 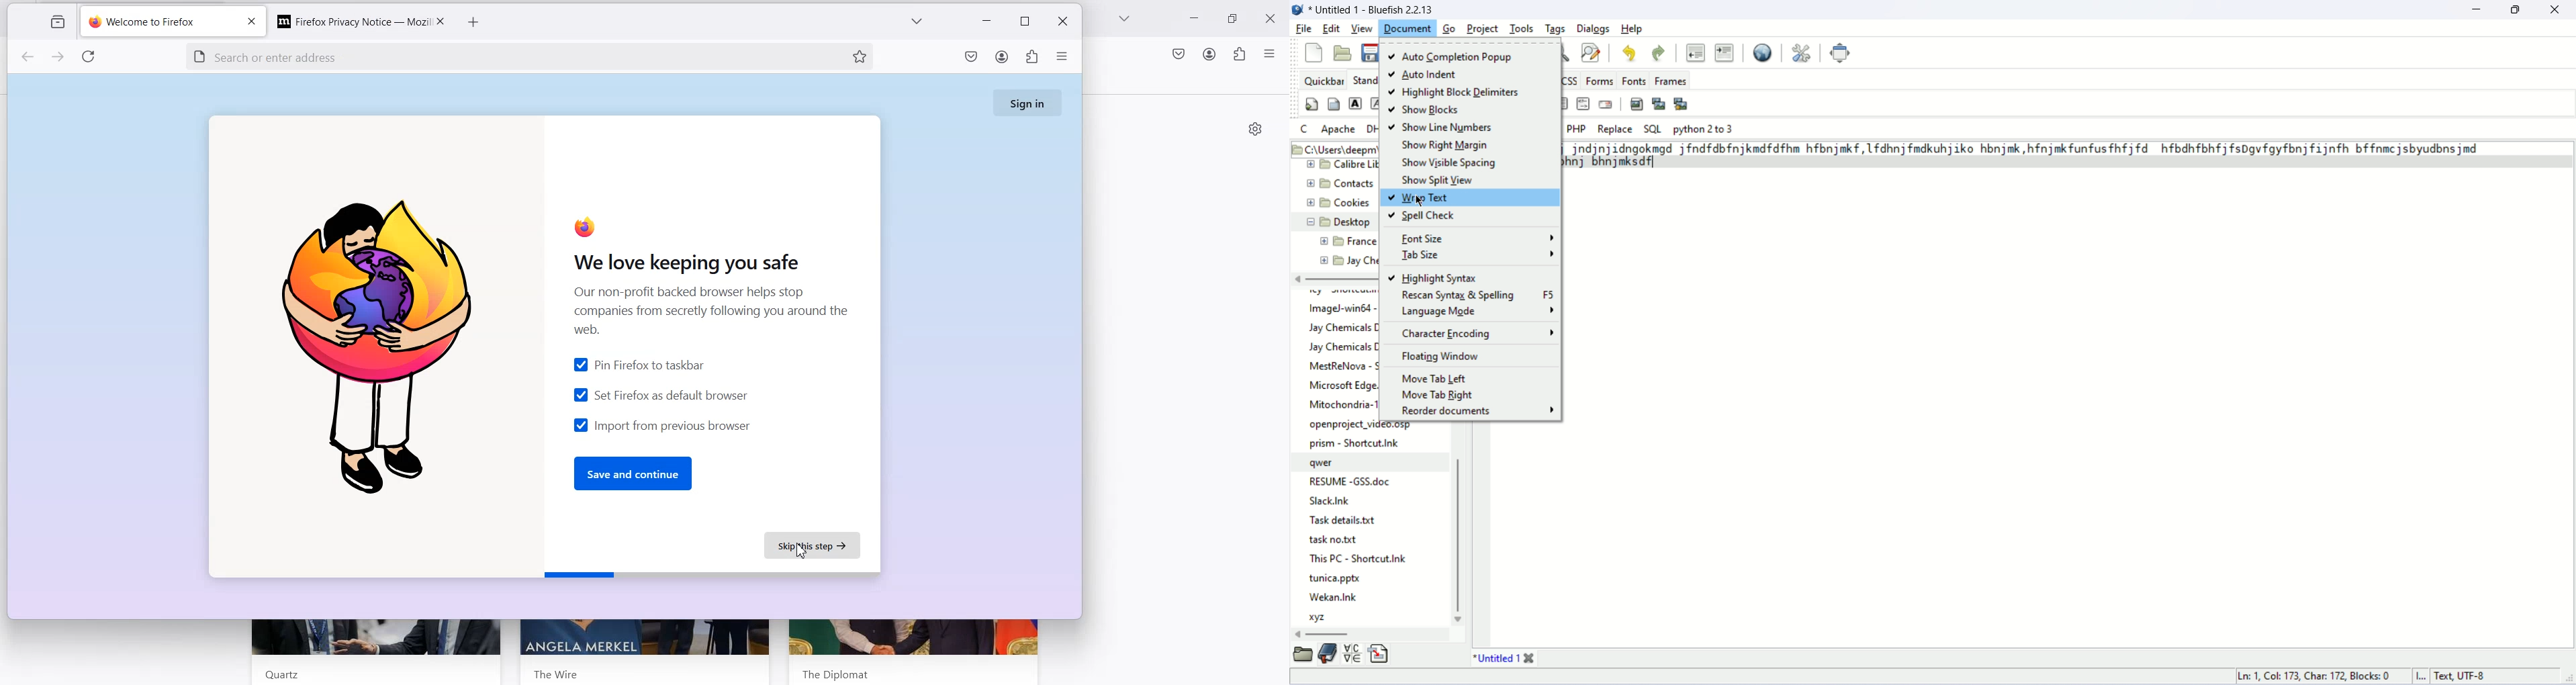 What do you see at coordinates (1327, 653) in the screenshot?
I see `bookmark` at bounding box center [1327, 653].